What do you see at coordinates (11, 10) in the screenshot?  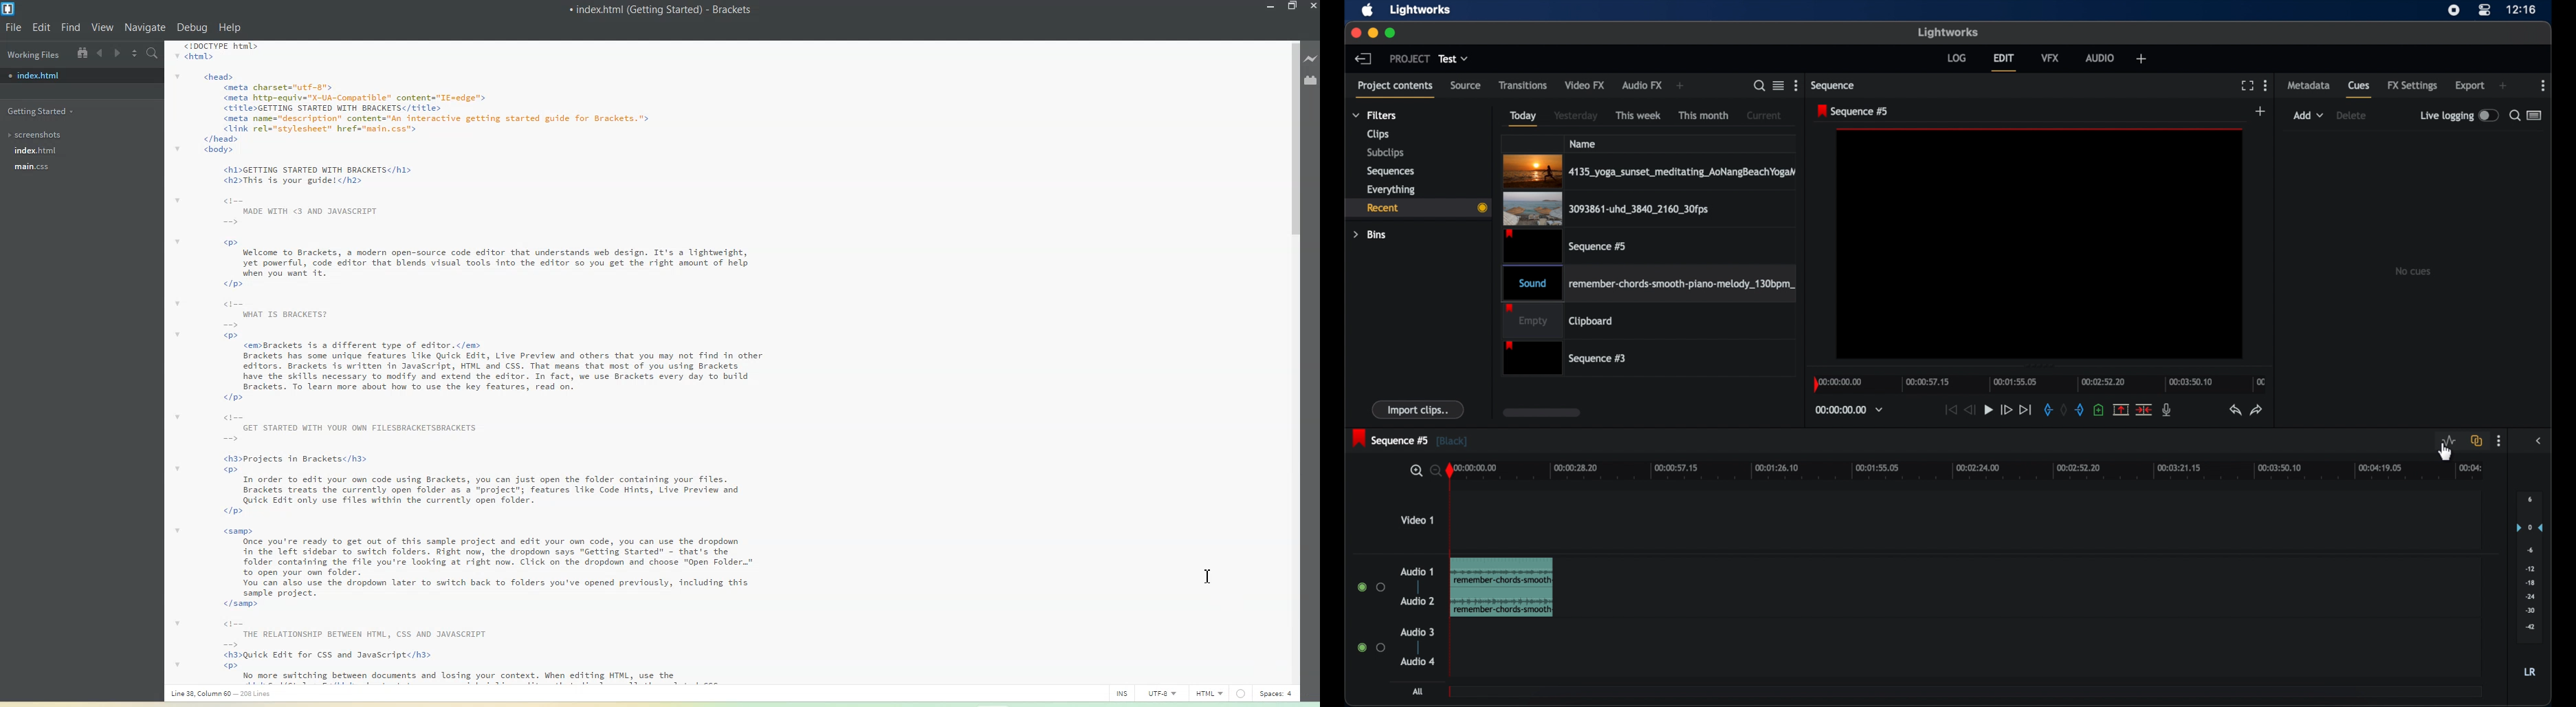 I see `Logo` at bounding box center [11, 10].